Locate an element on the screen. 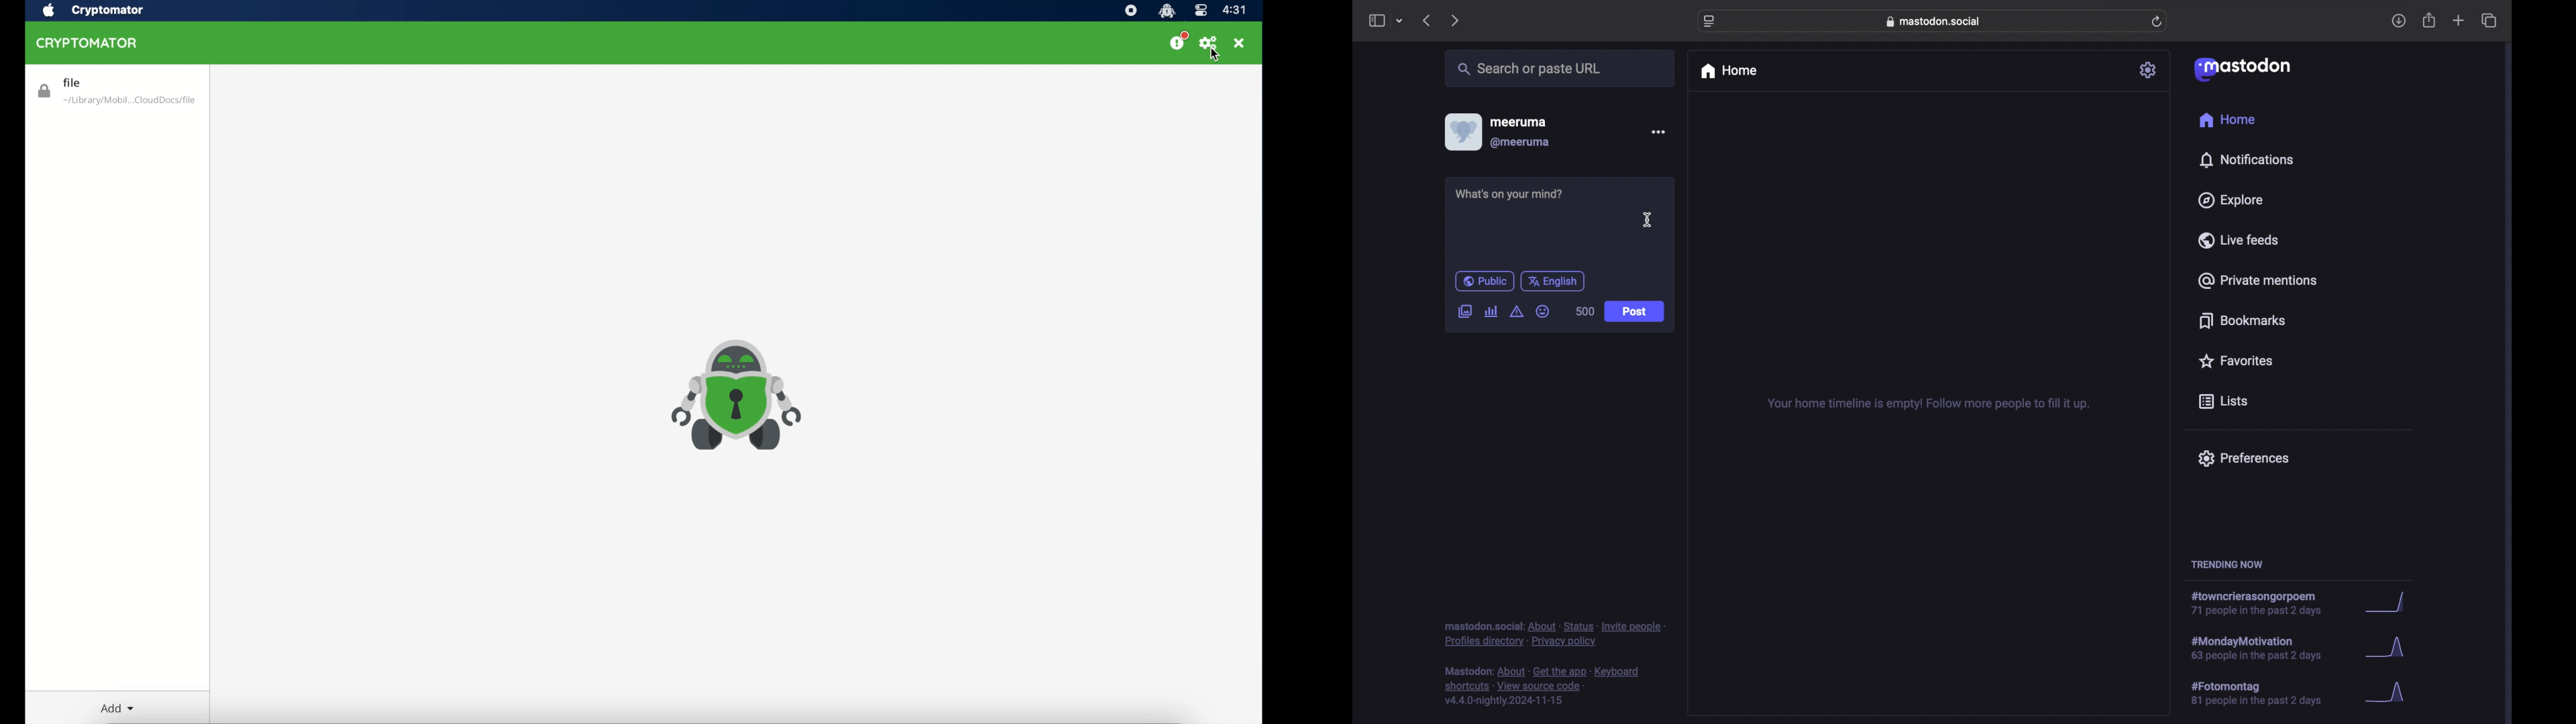 The image size is (2576, 728). website settings is located at coordinates (1709, 22).